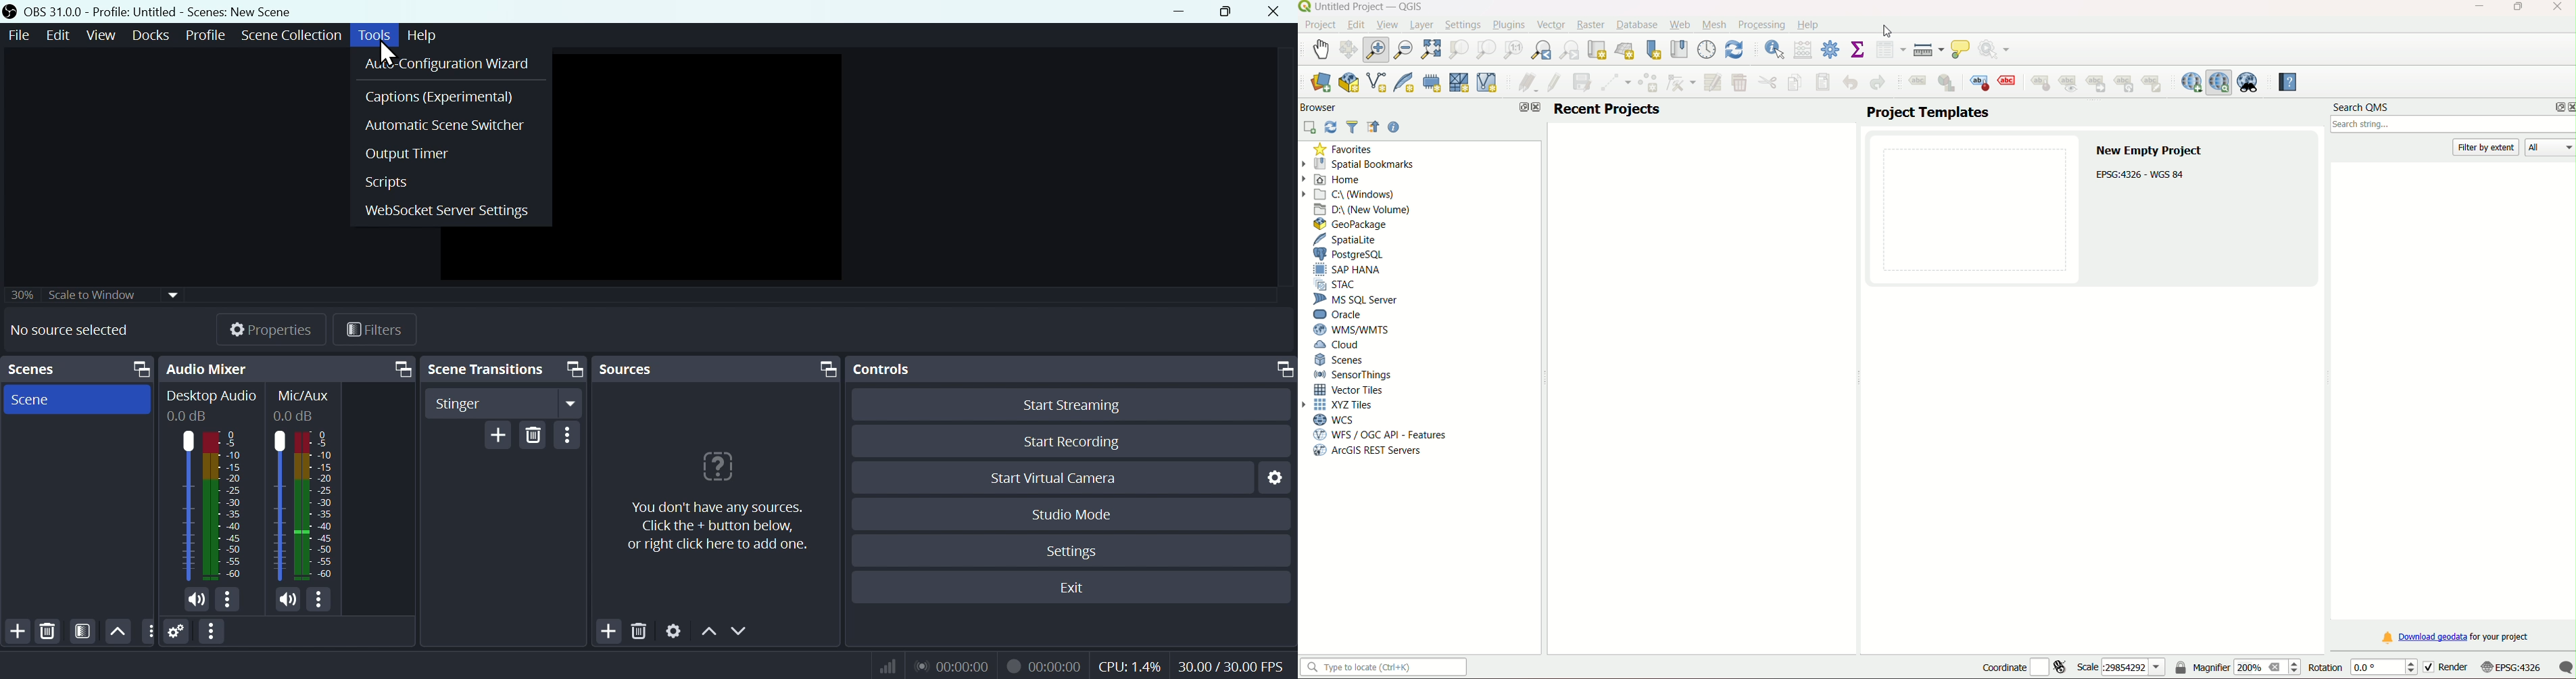 Image resolution: width=2576 pixels, height=700 pixels. What do you see at coordinates (1980, 82) in the screenshot?
I see `highlight pinned` at bounding box center [1980, 82].